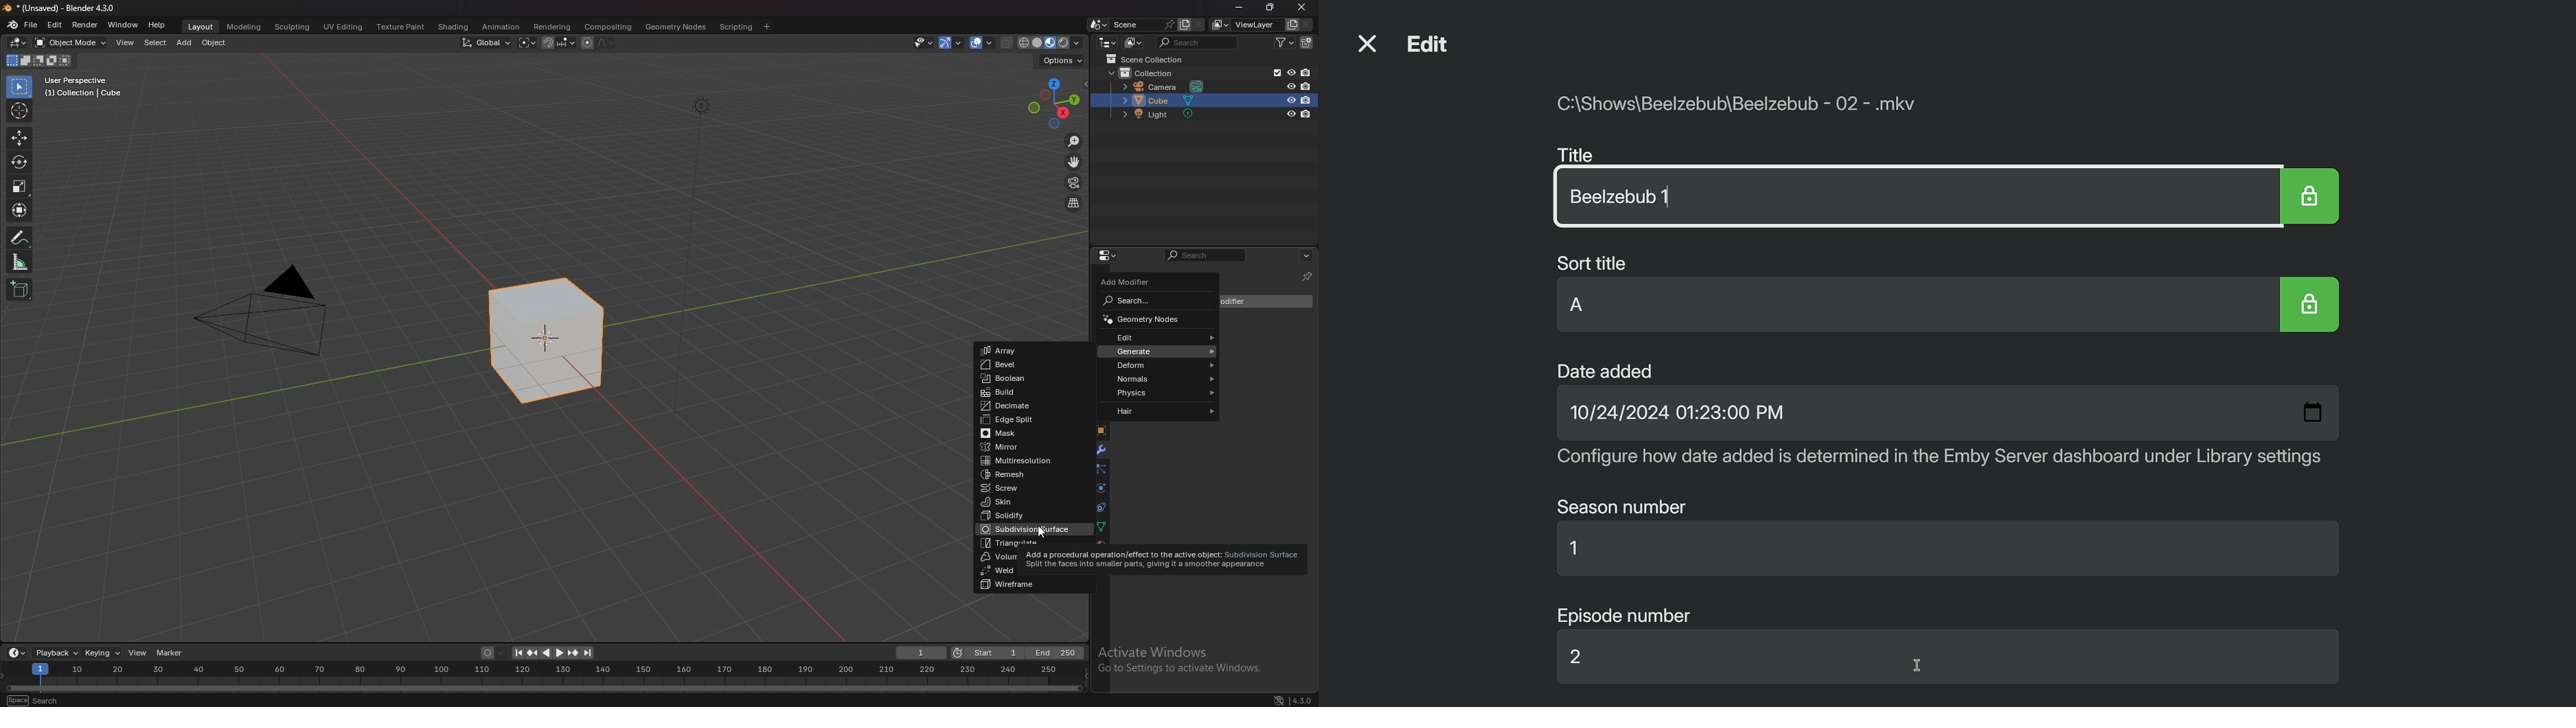 The width and height of the screenshot is (2576, 728). What do you see at coordinates (504, 25) in the screenshot?
I see `animation` at bounding box center [504, 25].